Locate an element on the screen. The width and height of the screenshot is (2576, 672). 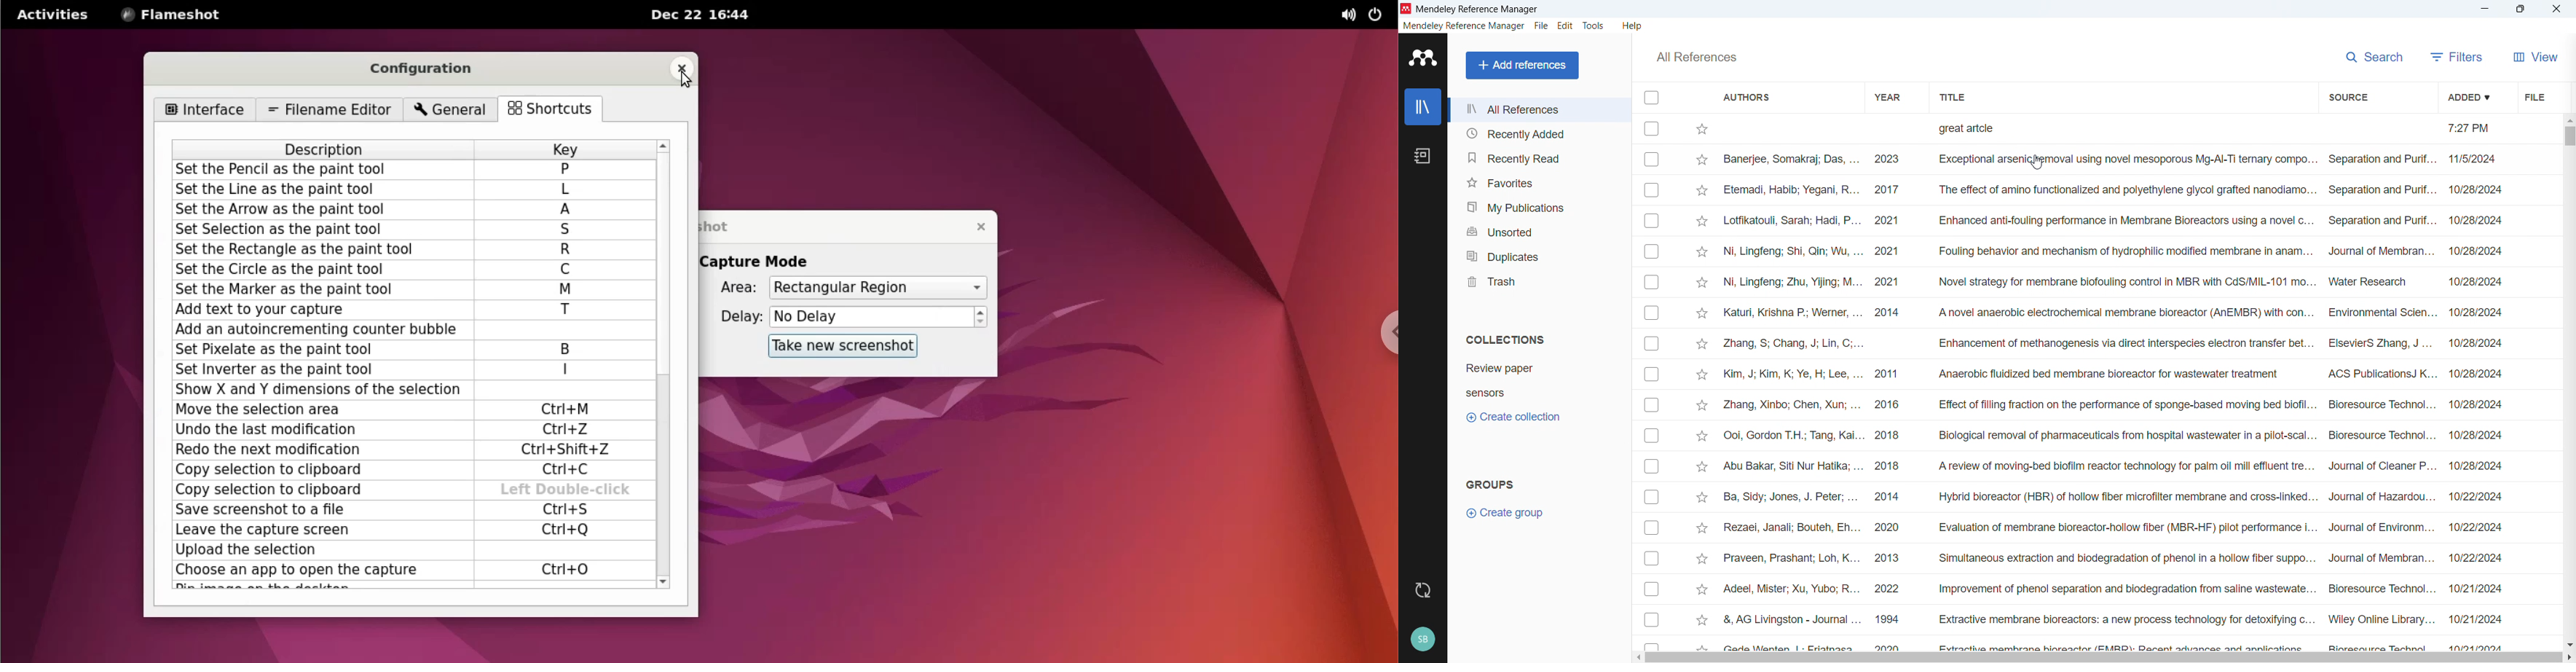
Source of individual entries  is located at coordinates (2381, 385).